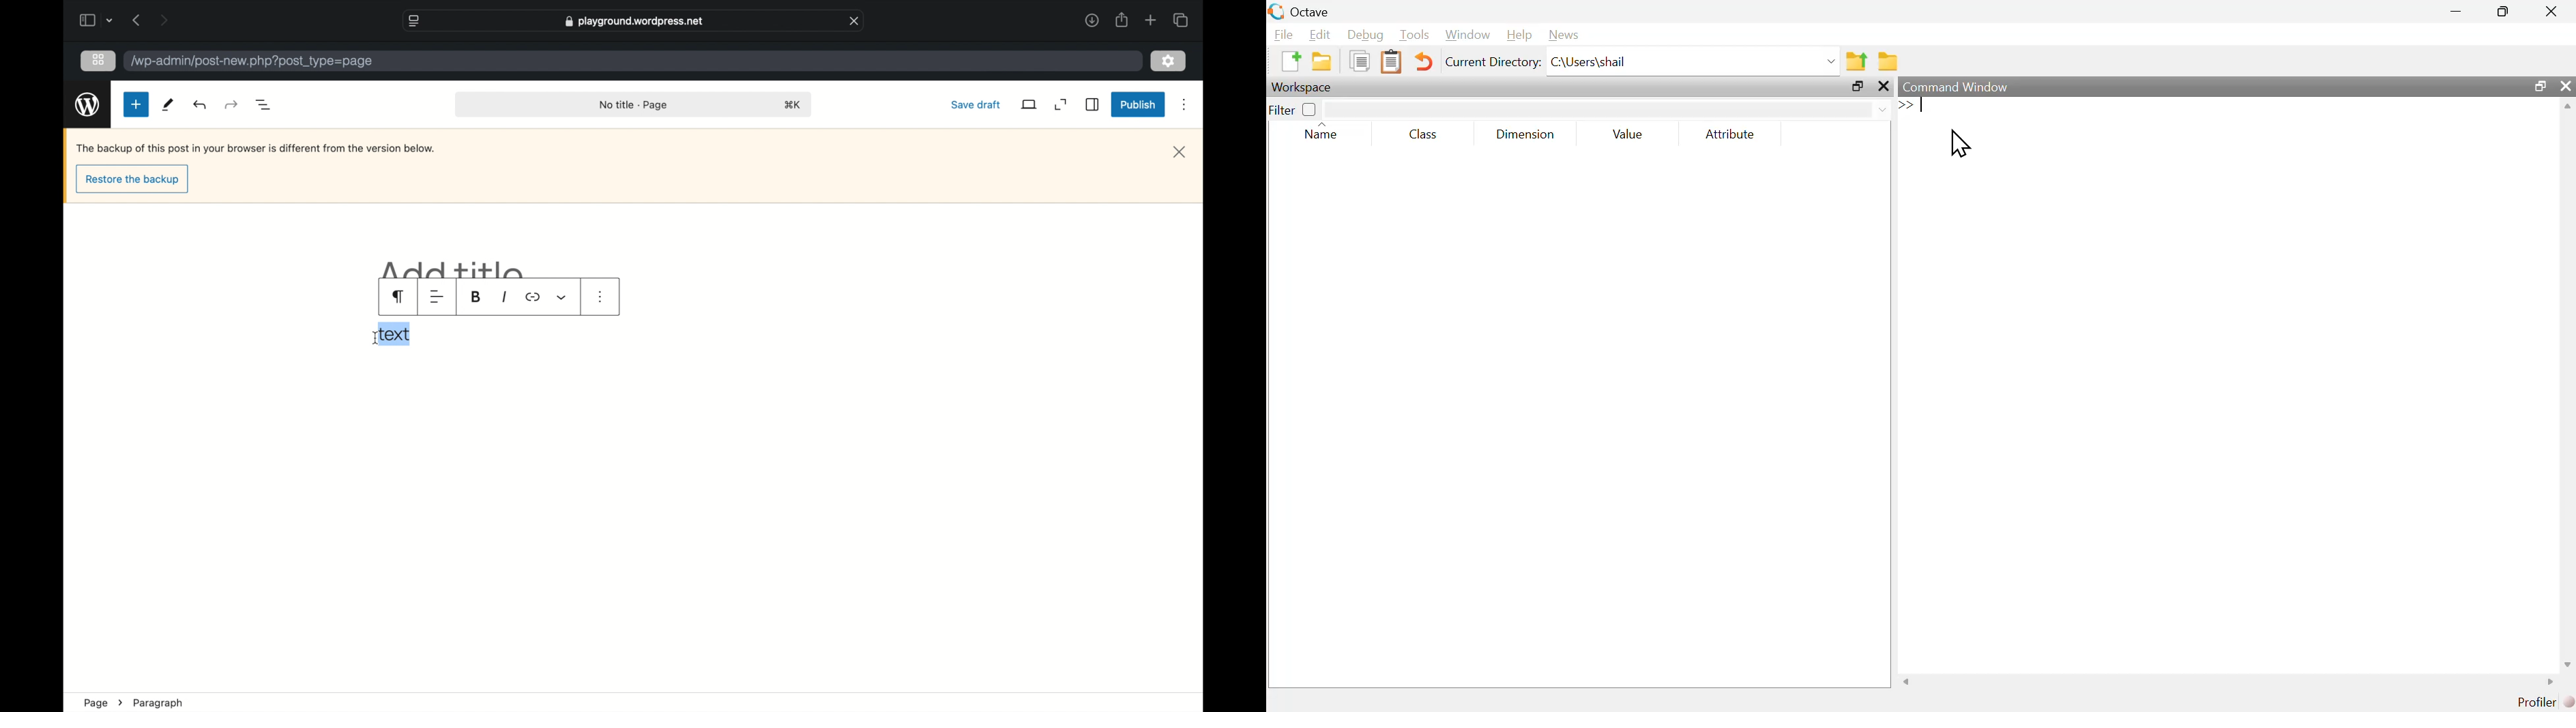  What do you see at coordinates (413, 20) in the screenshot?
I see `website settings` at bounding box center [413, 20].